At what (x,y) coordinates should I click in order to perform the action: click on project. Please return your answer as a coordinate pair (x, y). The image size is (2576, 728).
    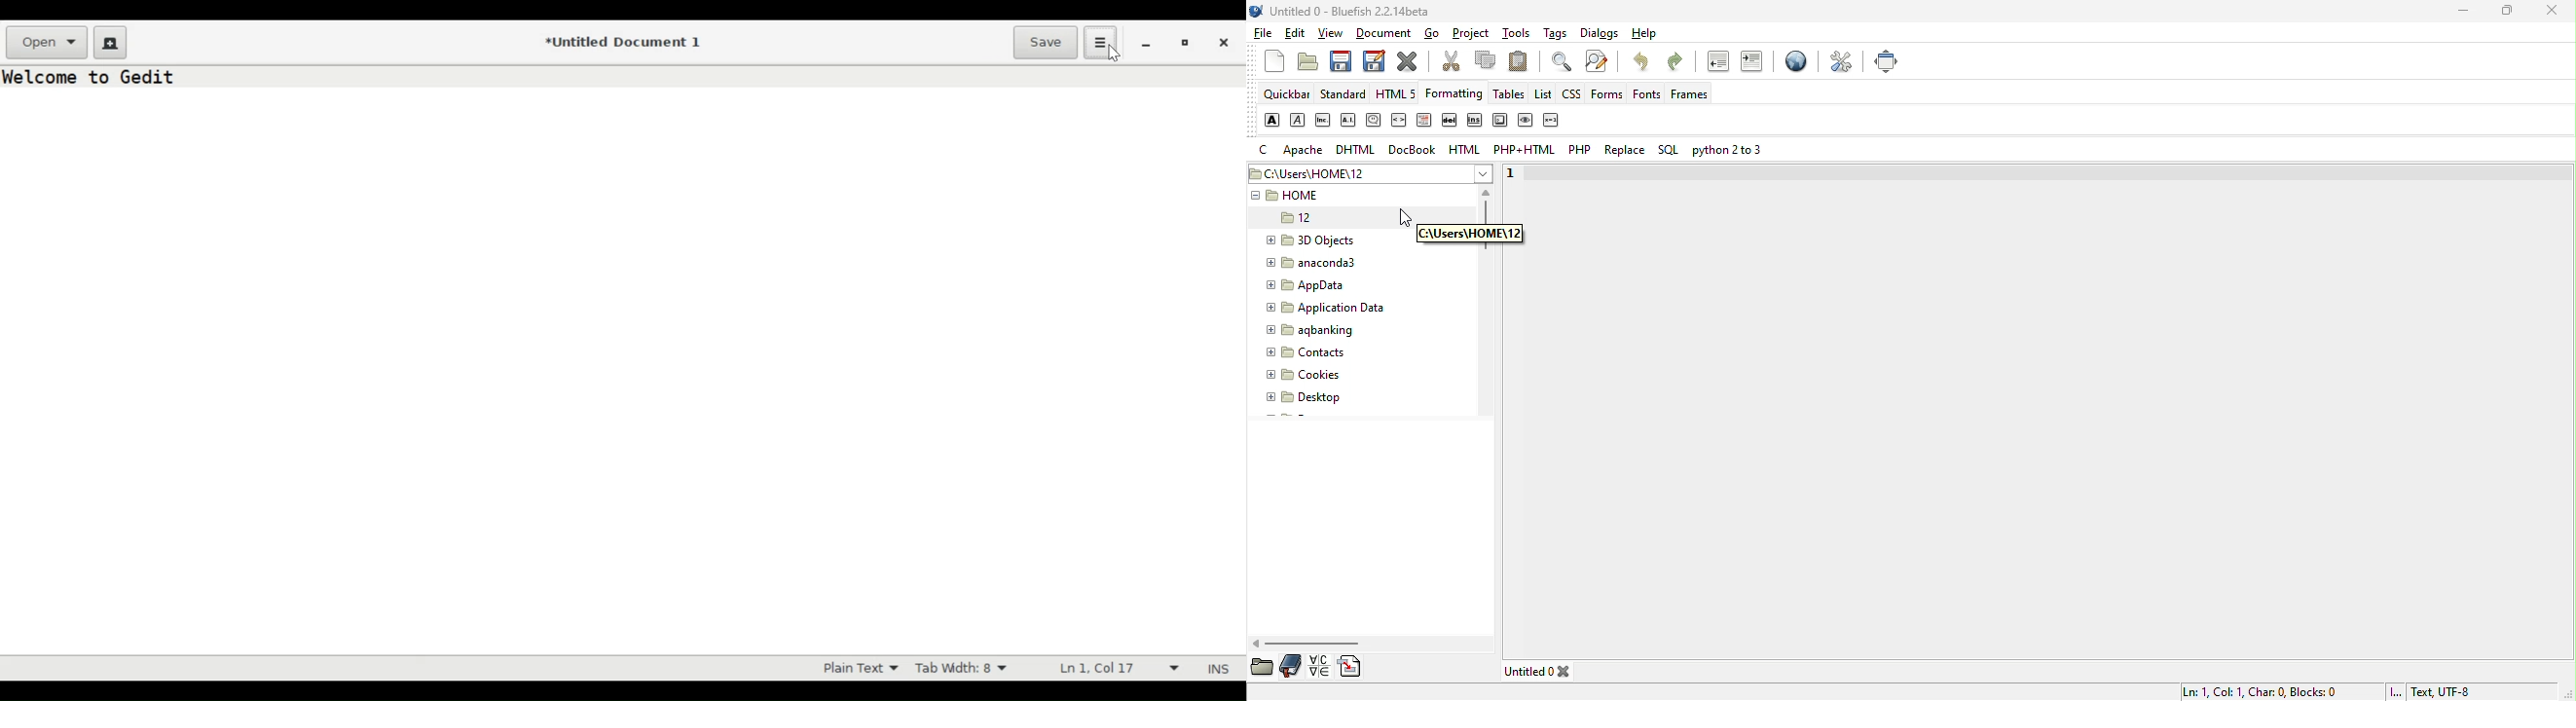
    Looking at the image, I should click on (1473, 34).